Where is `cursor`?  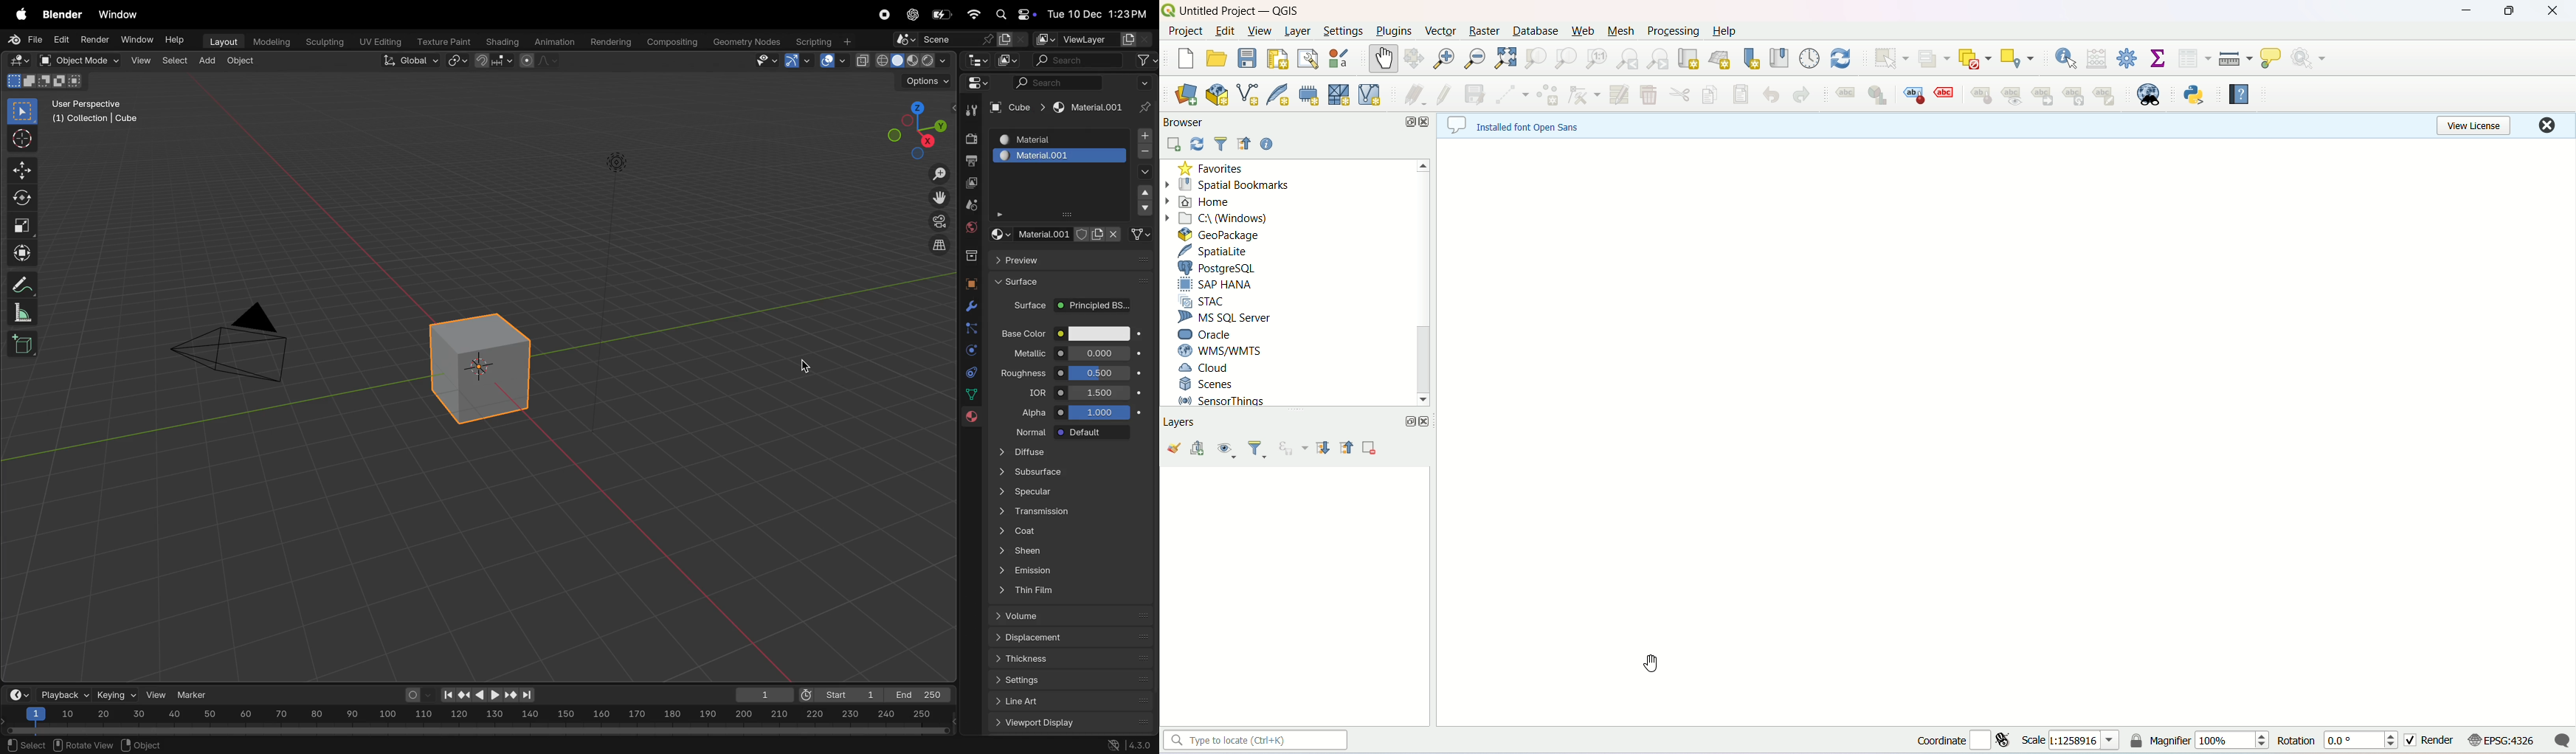 cursor is located at coordinates (1651, 665).